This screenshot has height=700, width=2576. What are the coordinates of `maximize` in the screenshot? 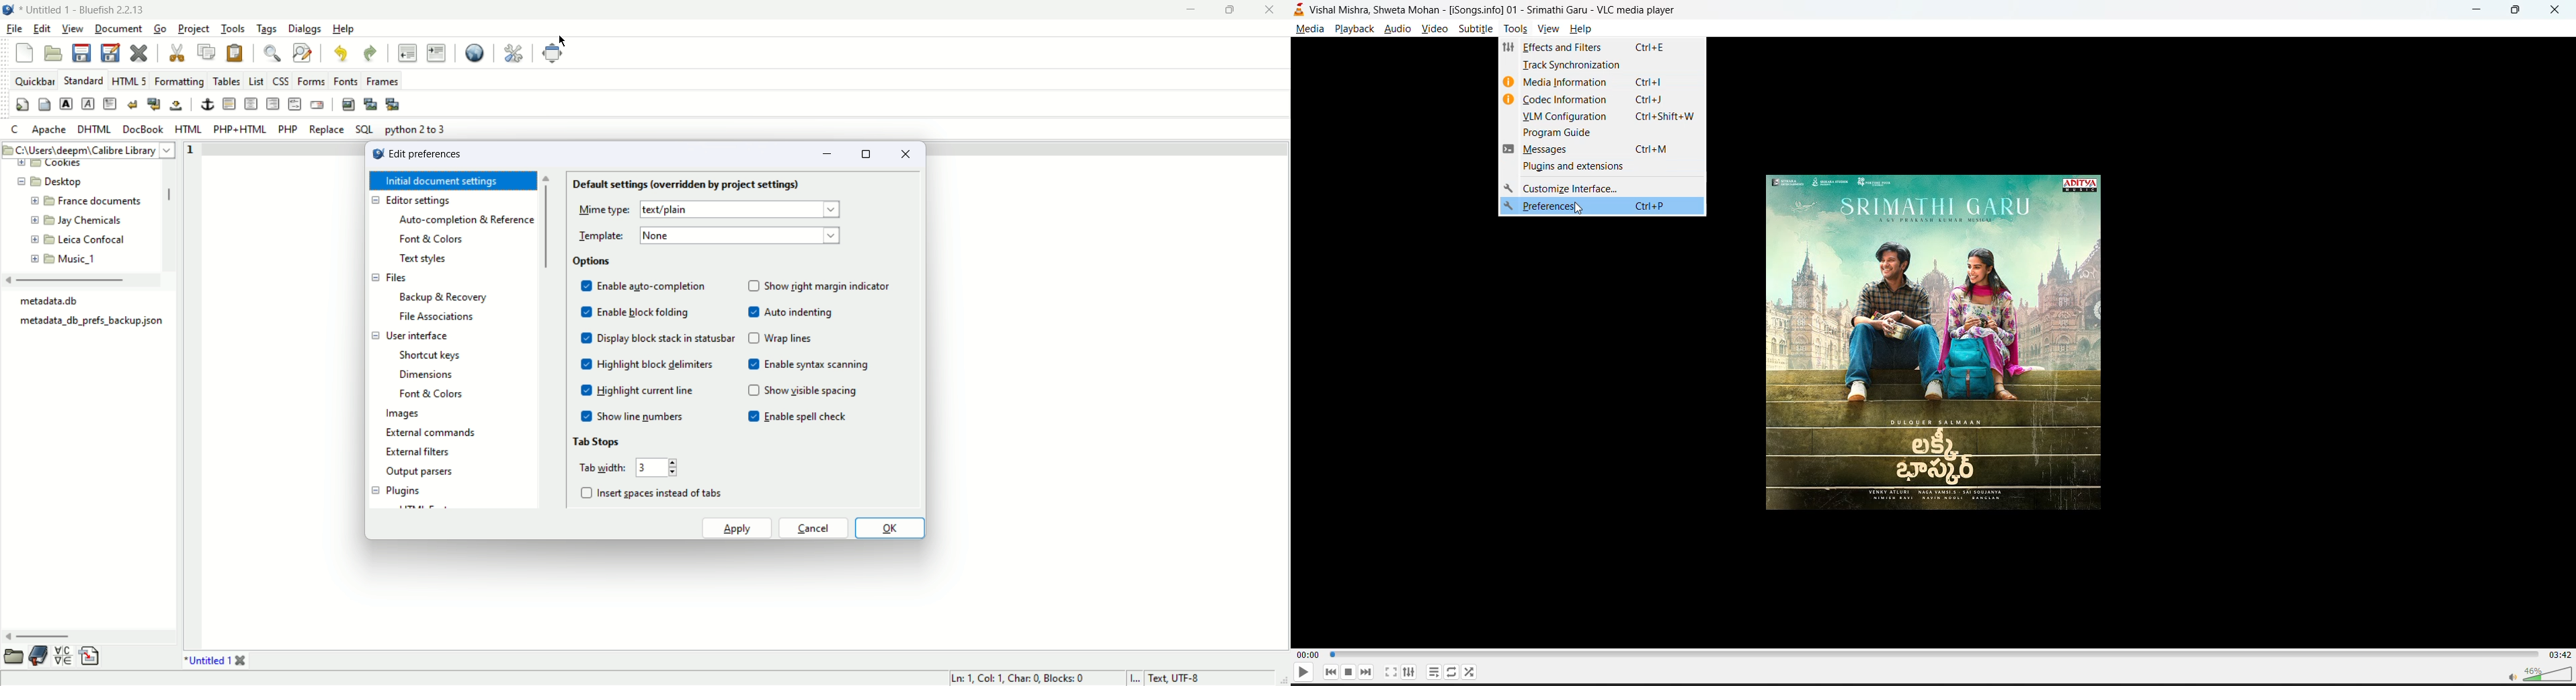 It's located at (2519, 10).